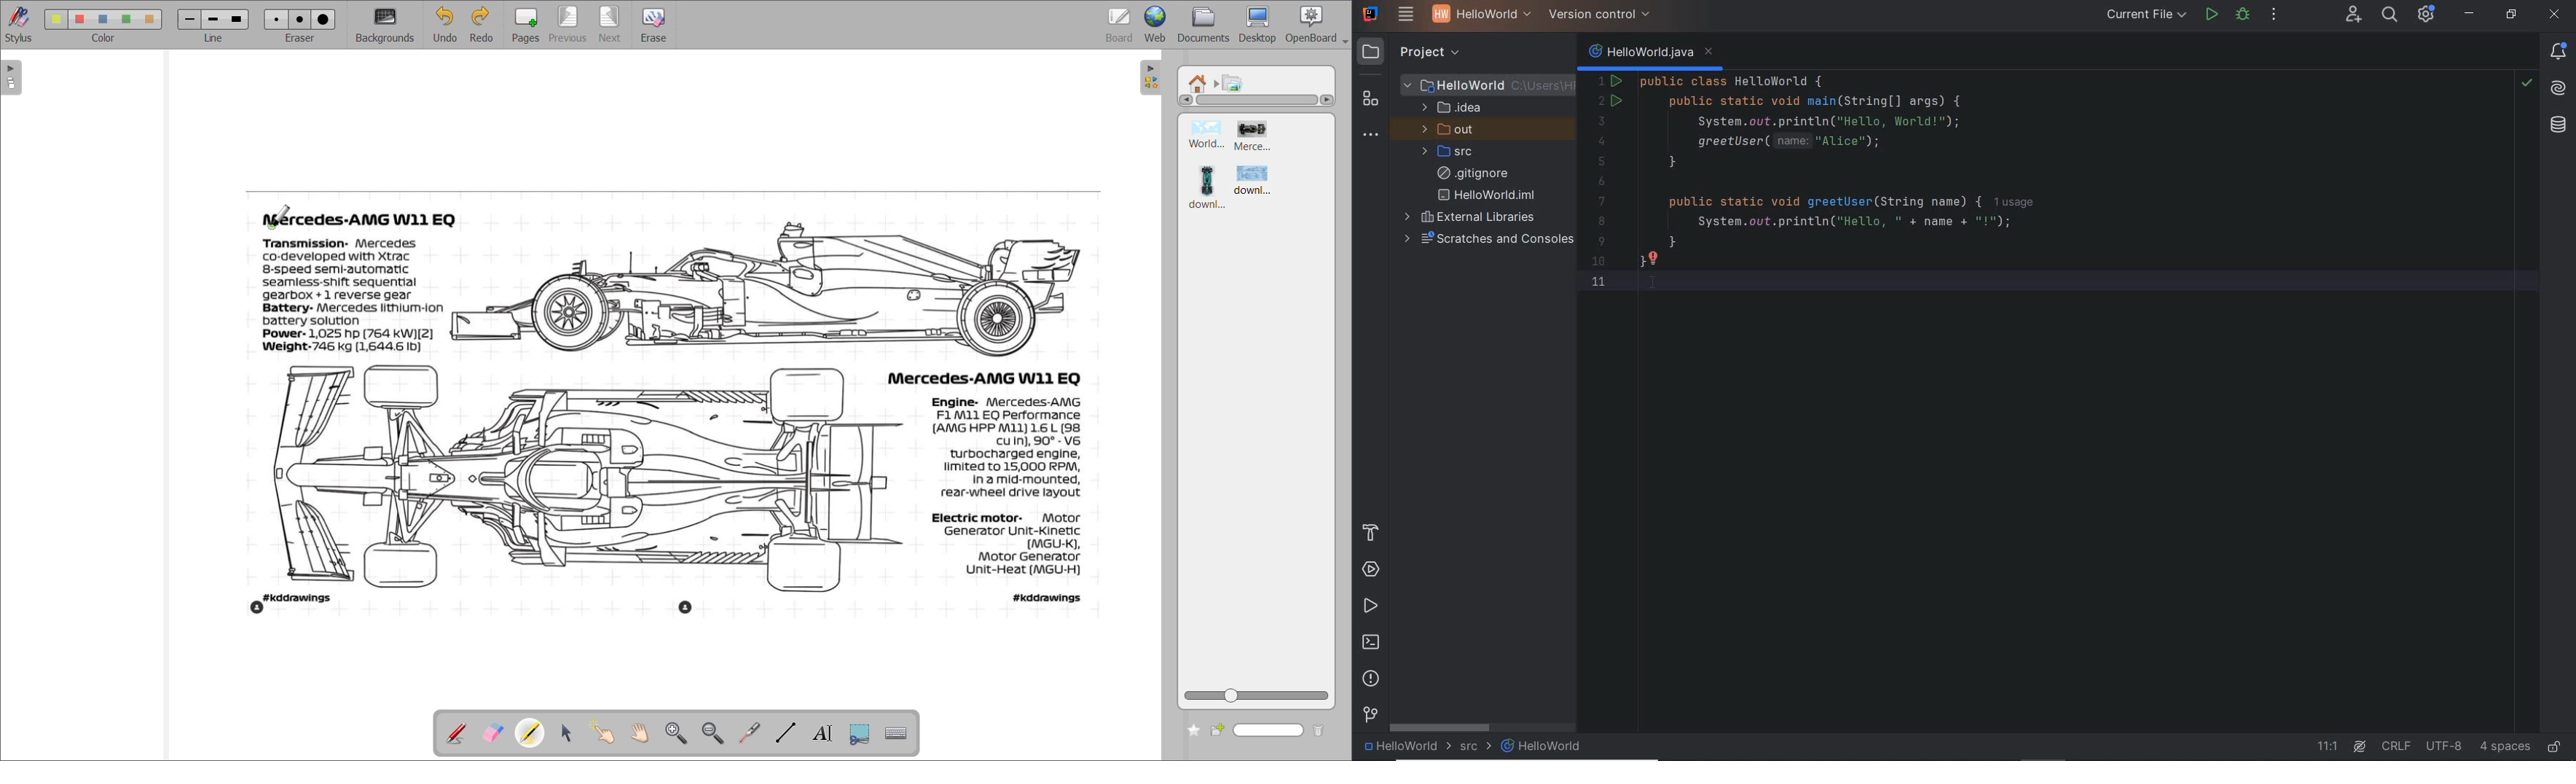 This screenshot has height=784, width=2576. Describe the element at coordinates (79, 19) in the screenshot. I see `color 2` at that location.